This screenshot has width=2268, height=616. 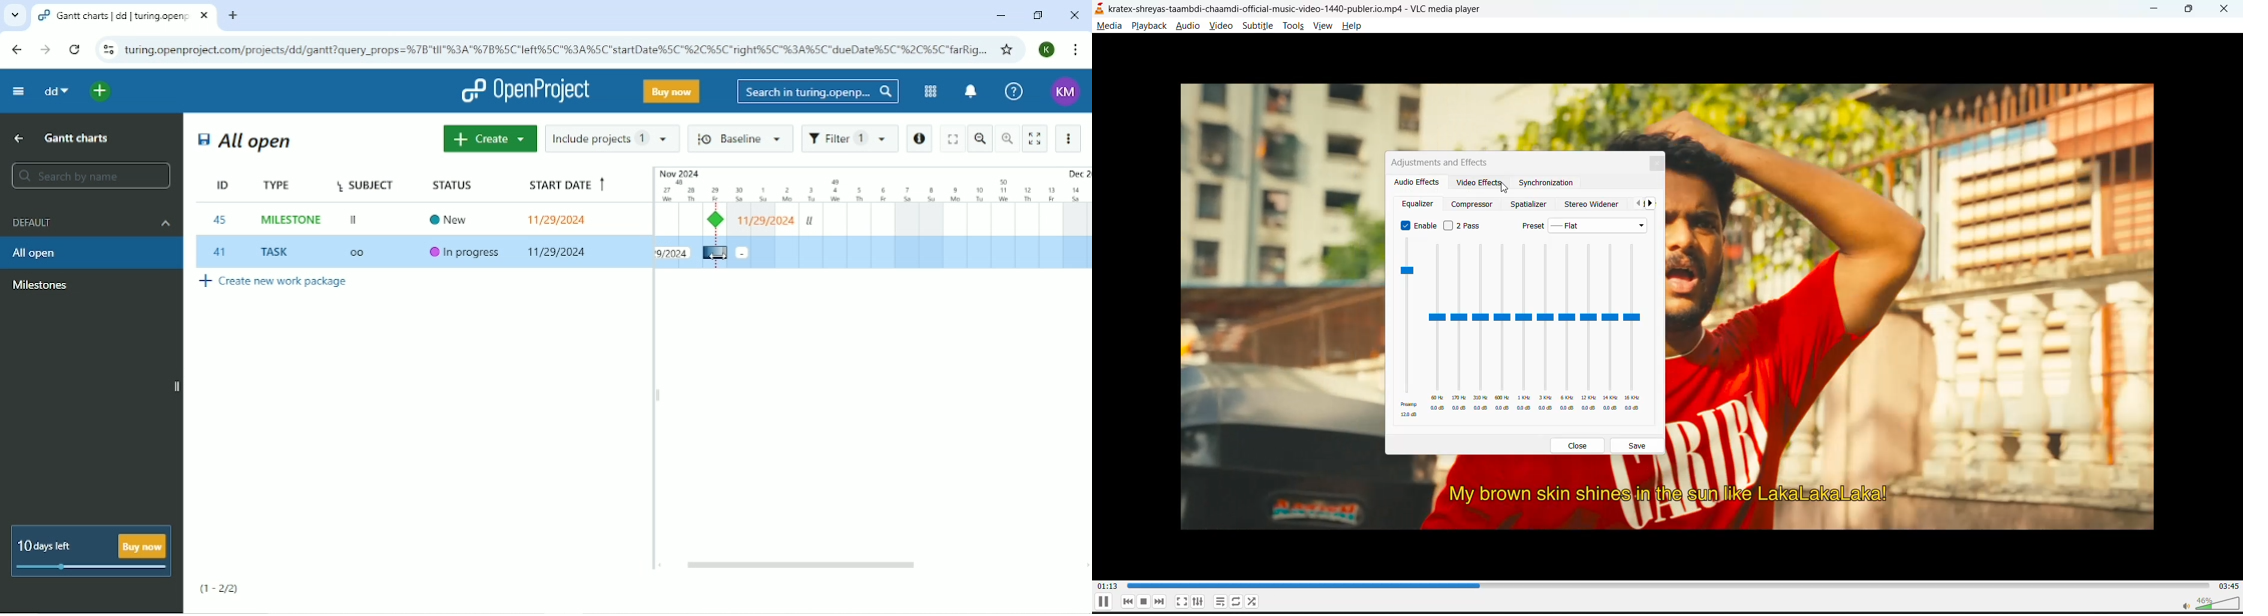 What do you see at coordinates (817, 92) in the screenshot?
I see `Search` at bounding box center [817, 92].